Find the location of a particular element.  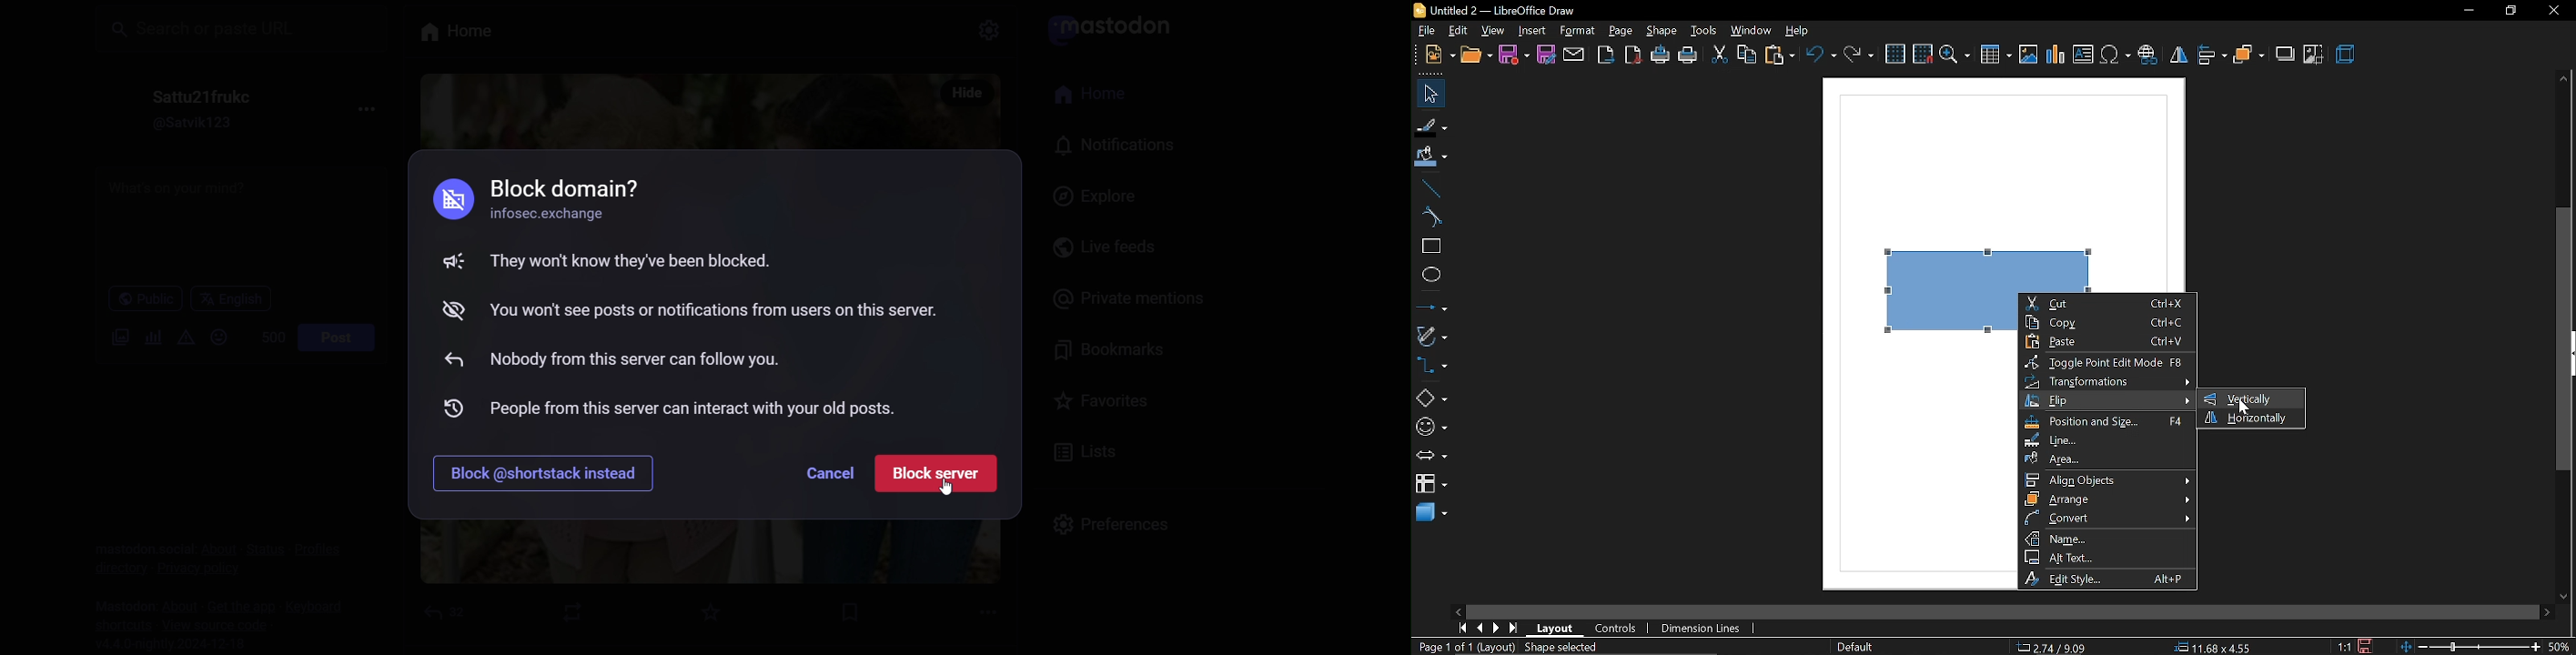

copy is located at coordinates (2108, 321).